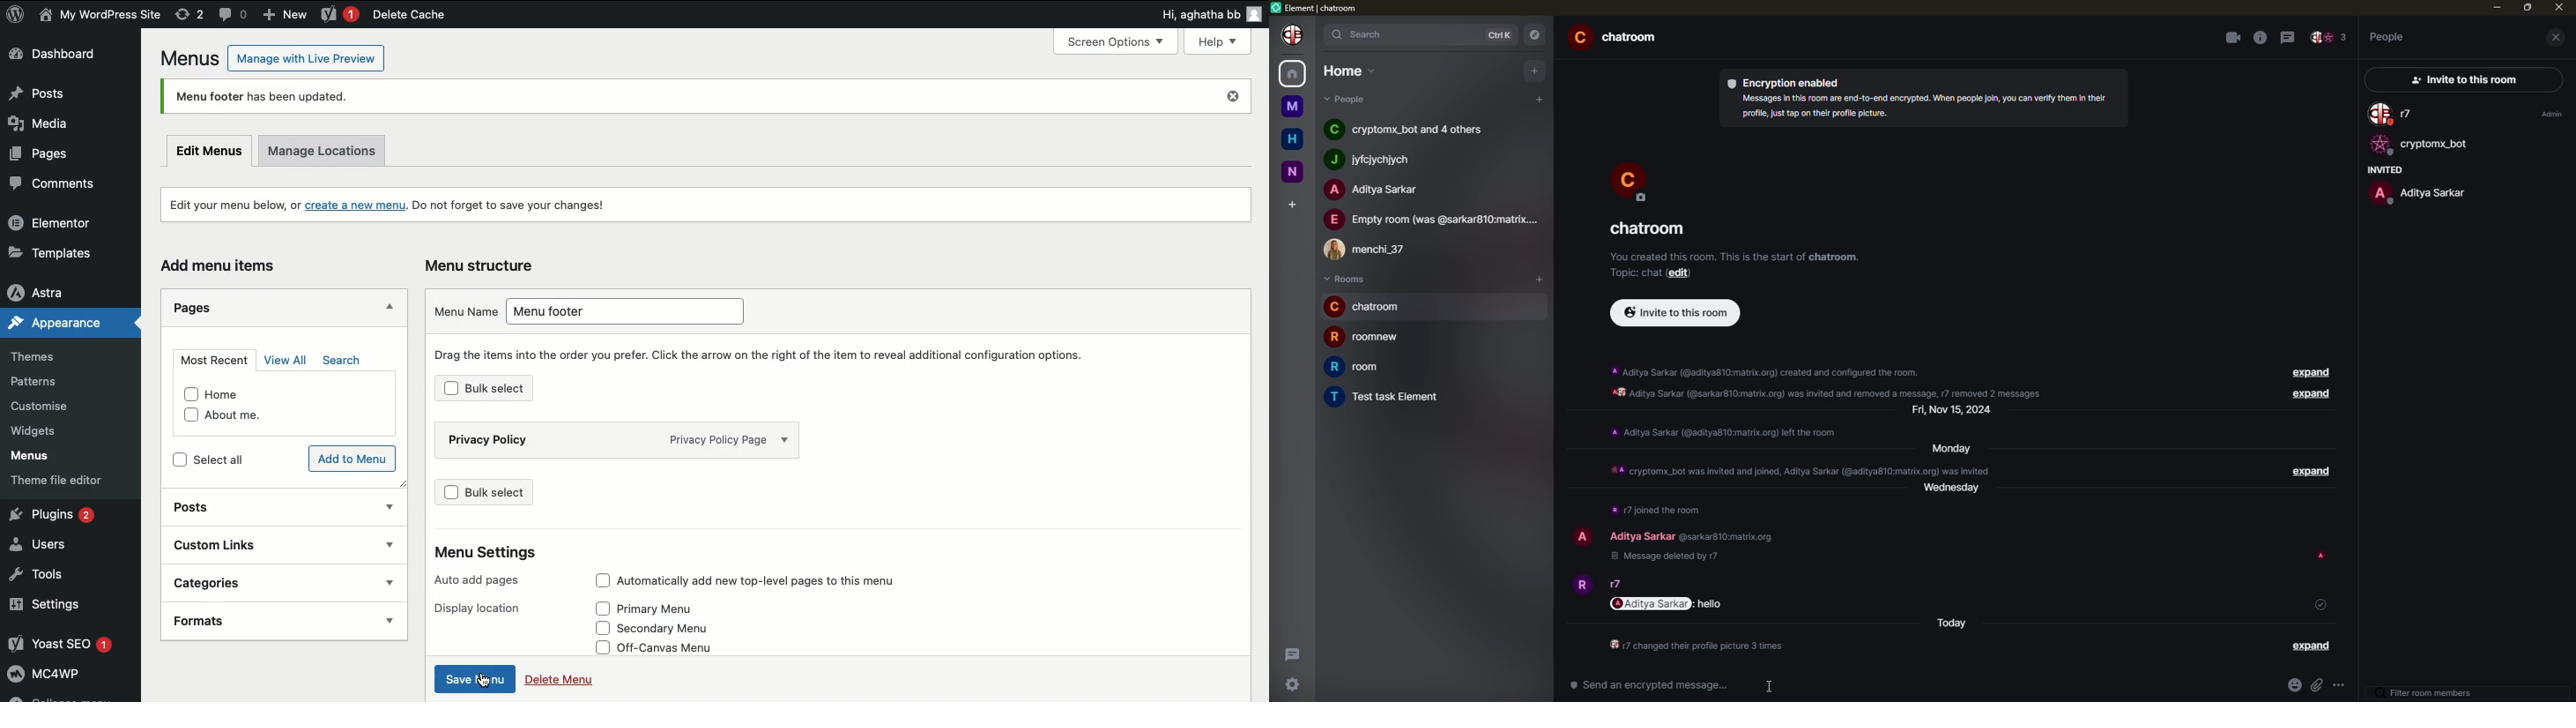  Describe the element at coordinates (1298, 170) in the screenshot. I see `n` at that location.